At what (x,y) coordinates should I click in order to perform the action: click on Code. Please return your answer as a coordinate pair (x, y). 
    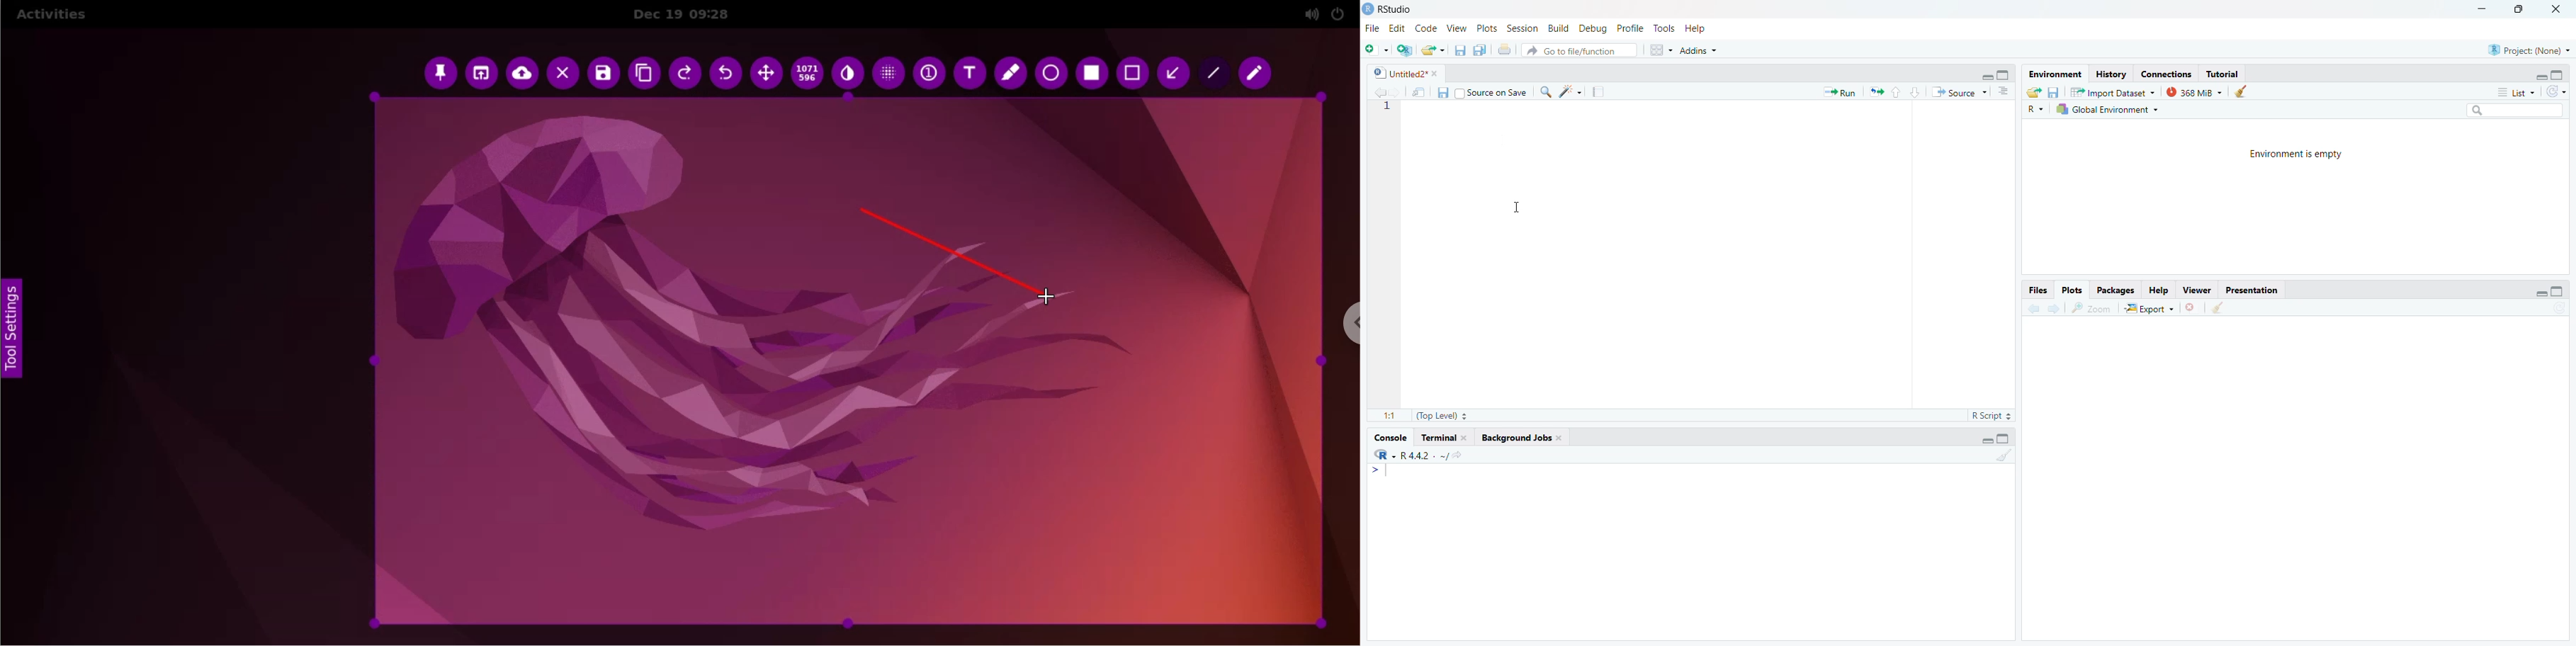
    Looking at the image, I should click on (1426, 28).